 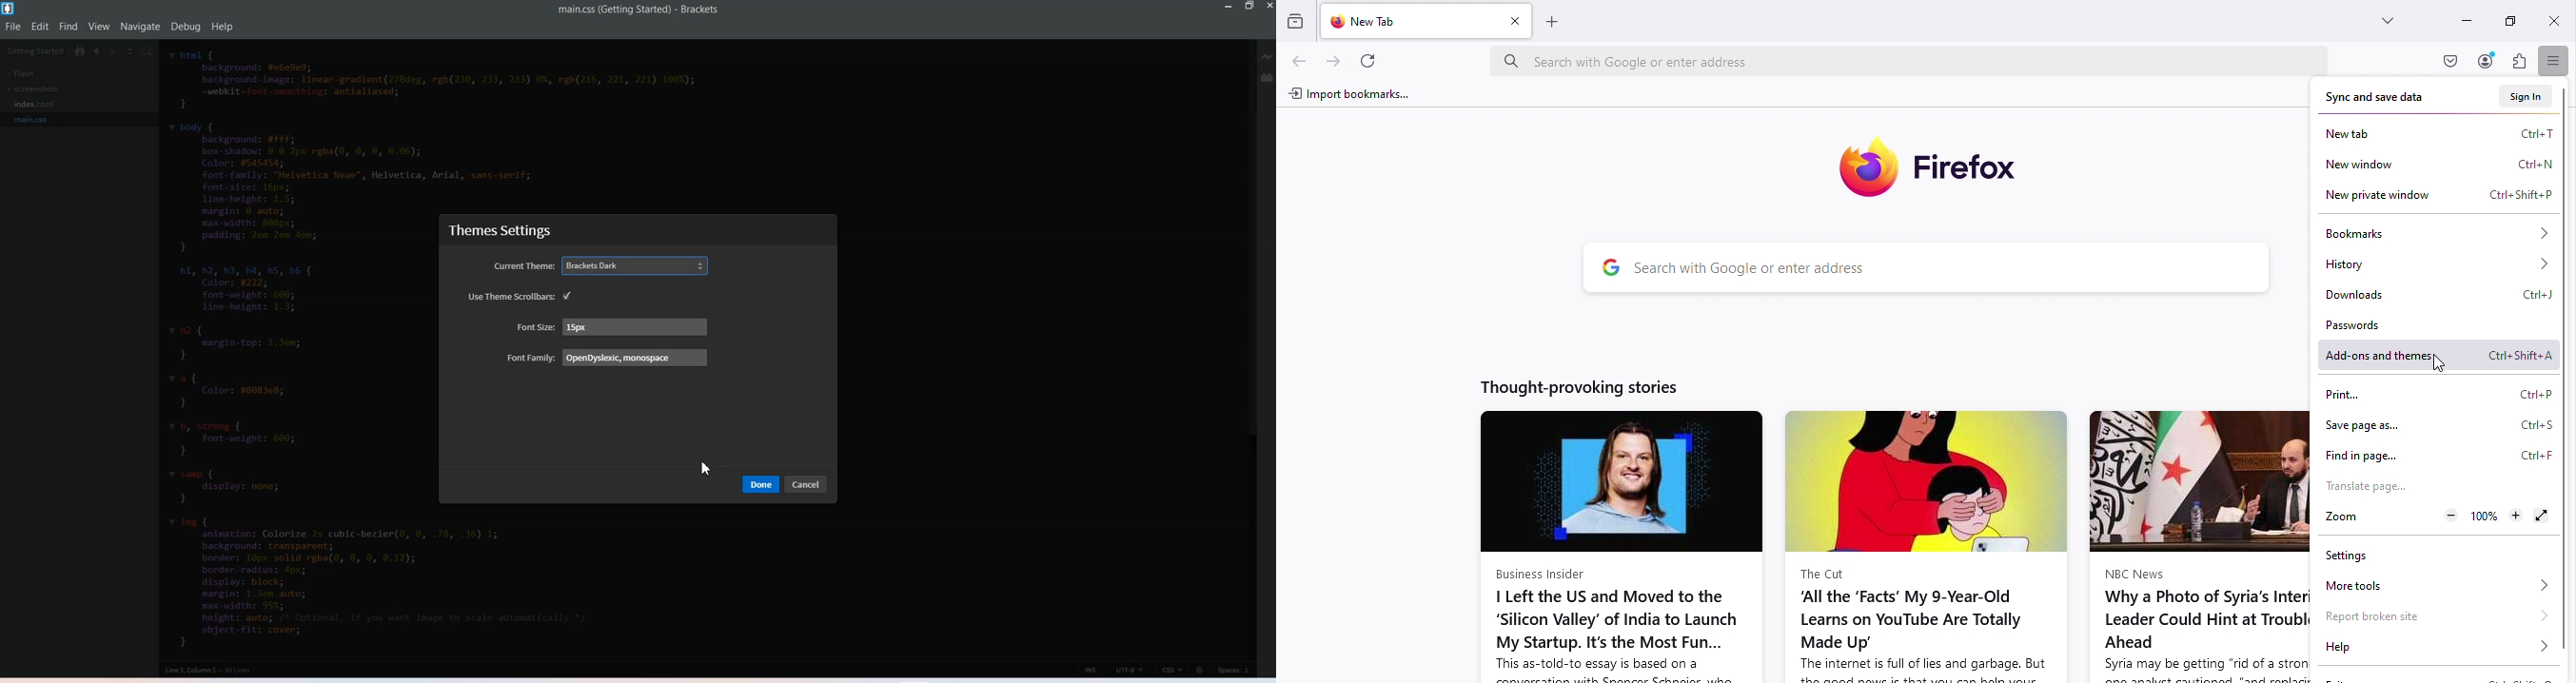 What do you see at coordinates (2456, 24) in the screenshot?
I see `Minimize` at bounding box center [2456, 24].